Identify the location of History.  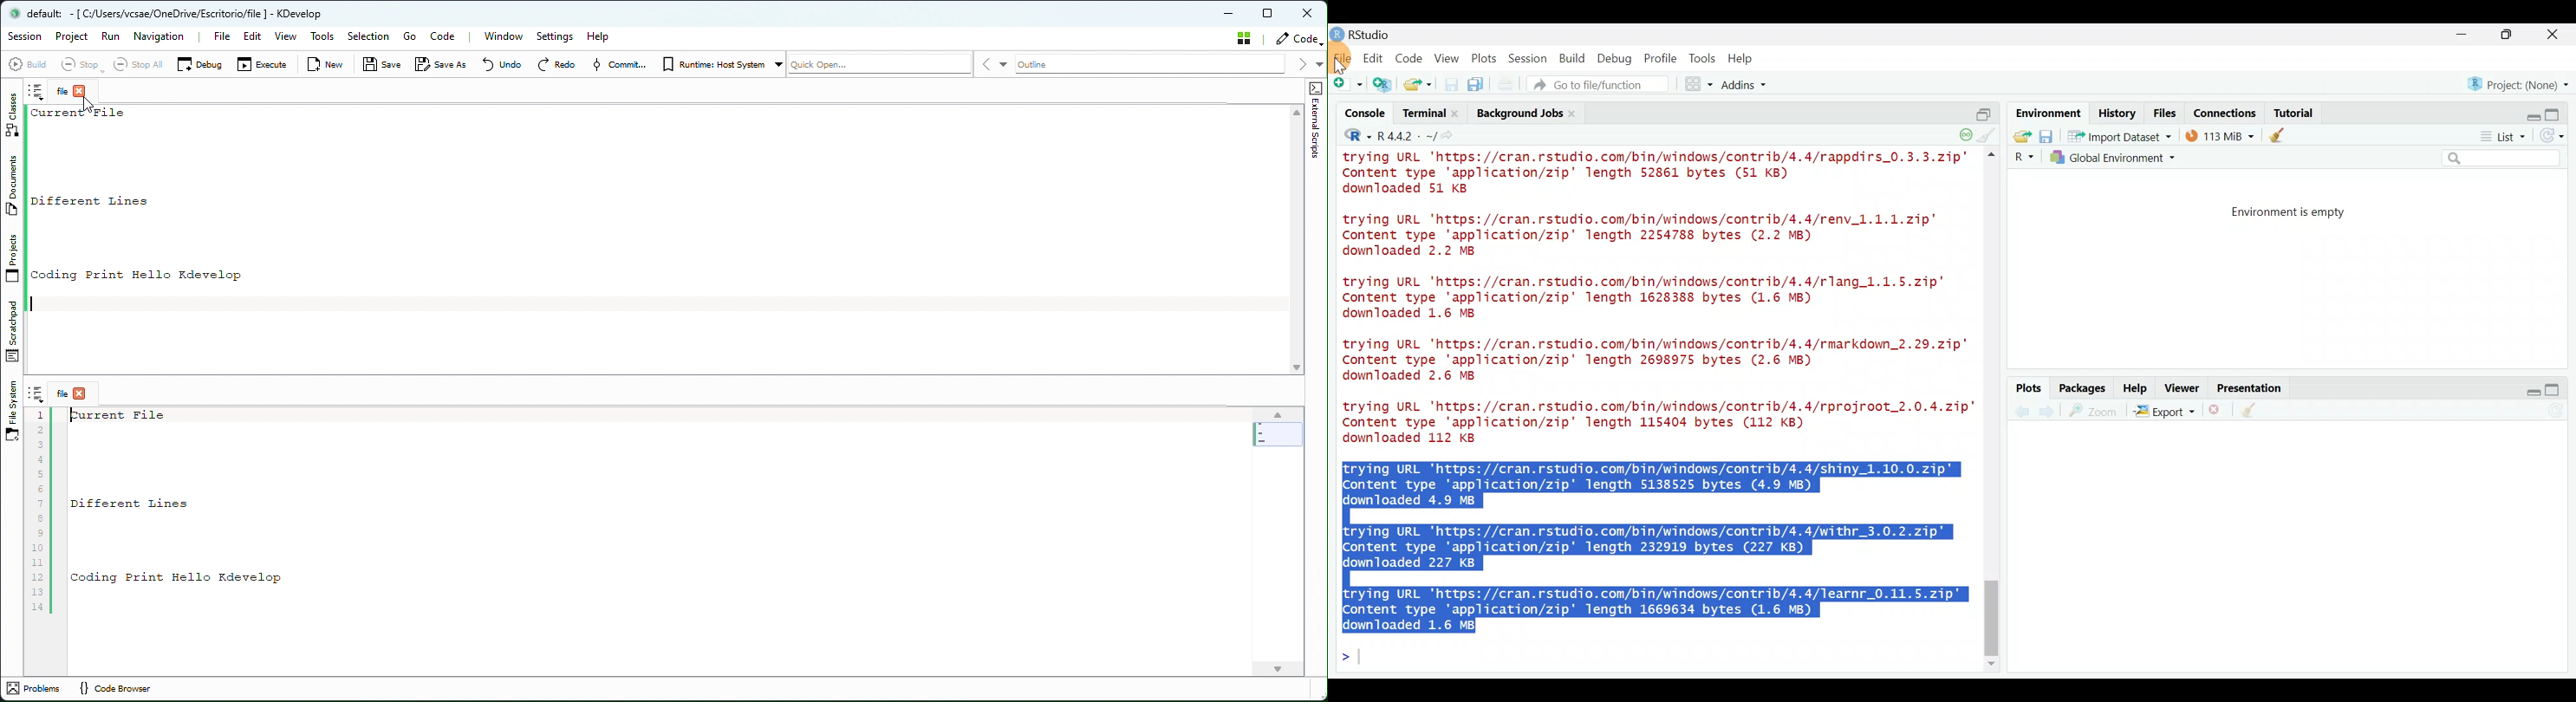
(2117, 112).